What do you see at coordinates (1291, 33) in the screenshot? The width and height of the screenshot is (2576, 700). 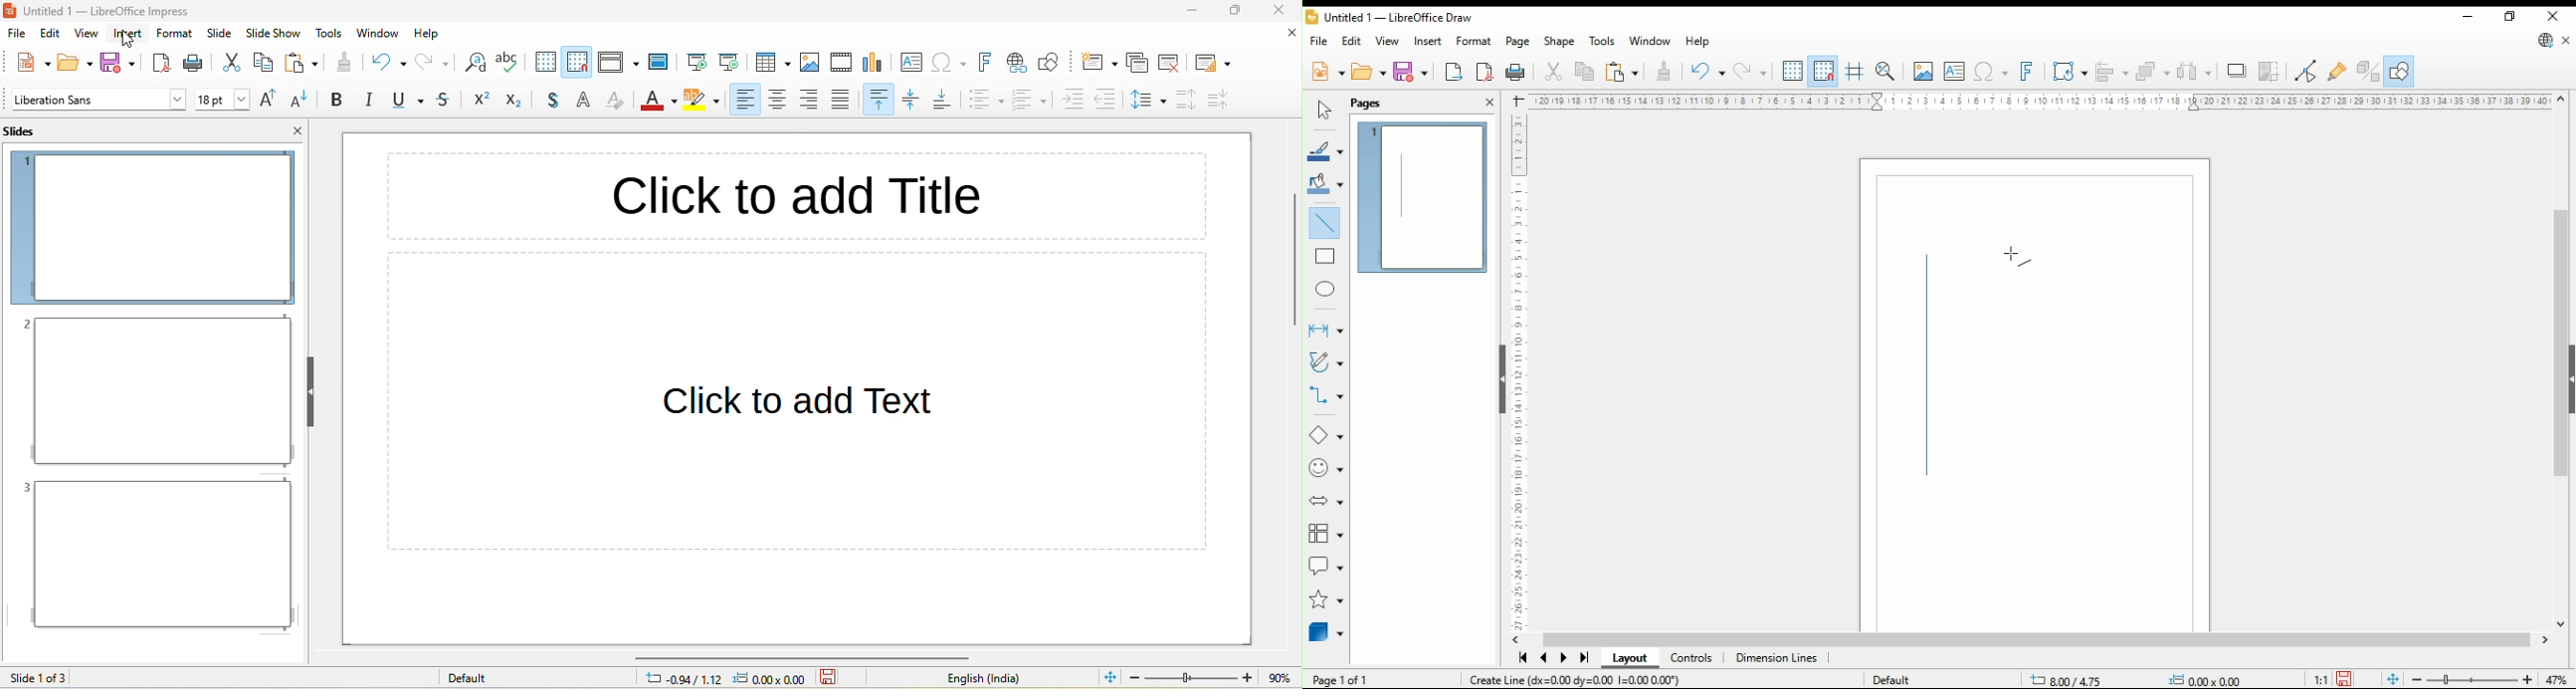 I see `close` at bounding box center [1291, 33].